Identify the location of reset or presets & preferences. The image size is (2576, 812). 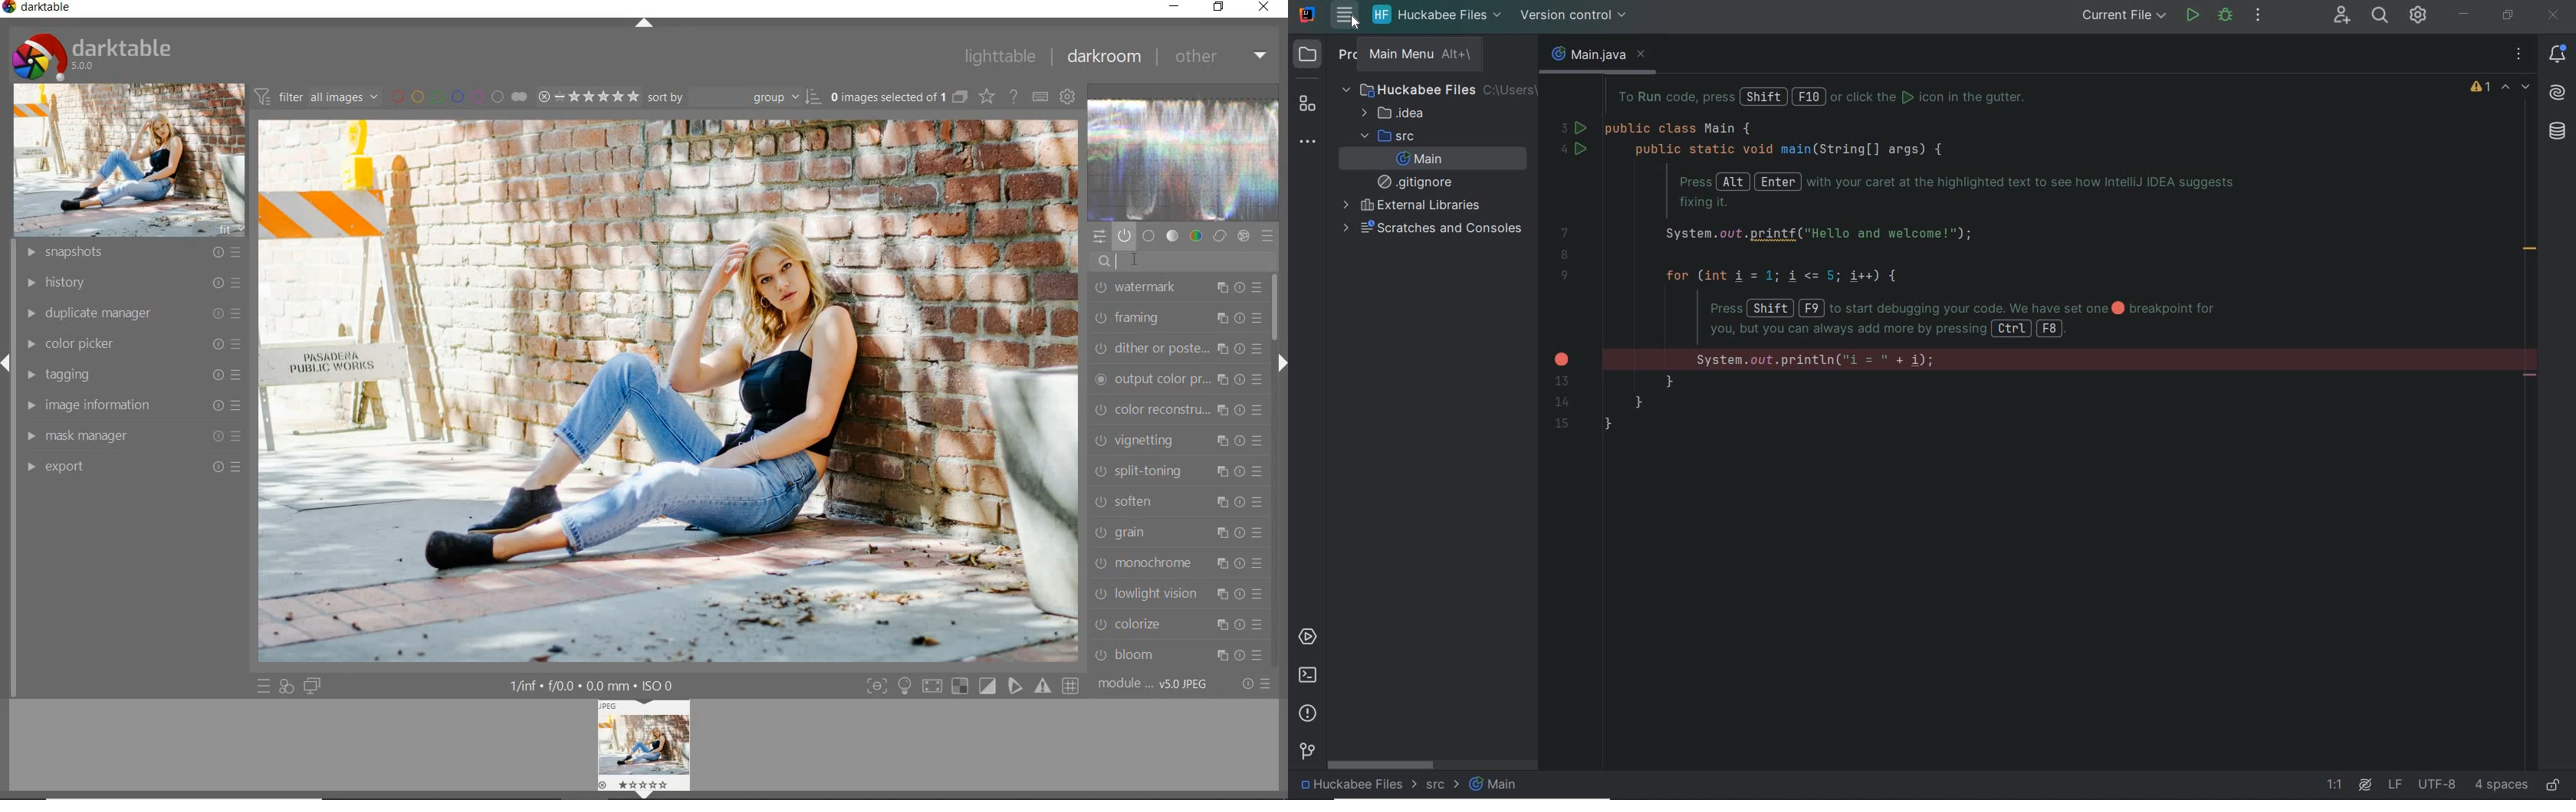
(1259, 684).